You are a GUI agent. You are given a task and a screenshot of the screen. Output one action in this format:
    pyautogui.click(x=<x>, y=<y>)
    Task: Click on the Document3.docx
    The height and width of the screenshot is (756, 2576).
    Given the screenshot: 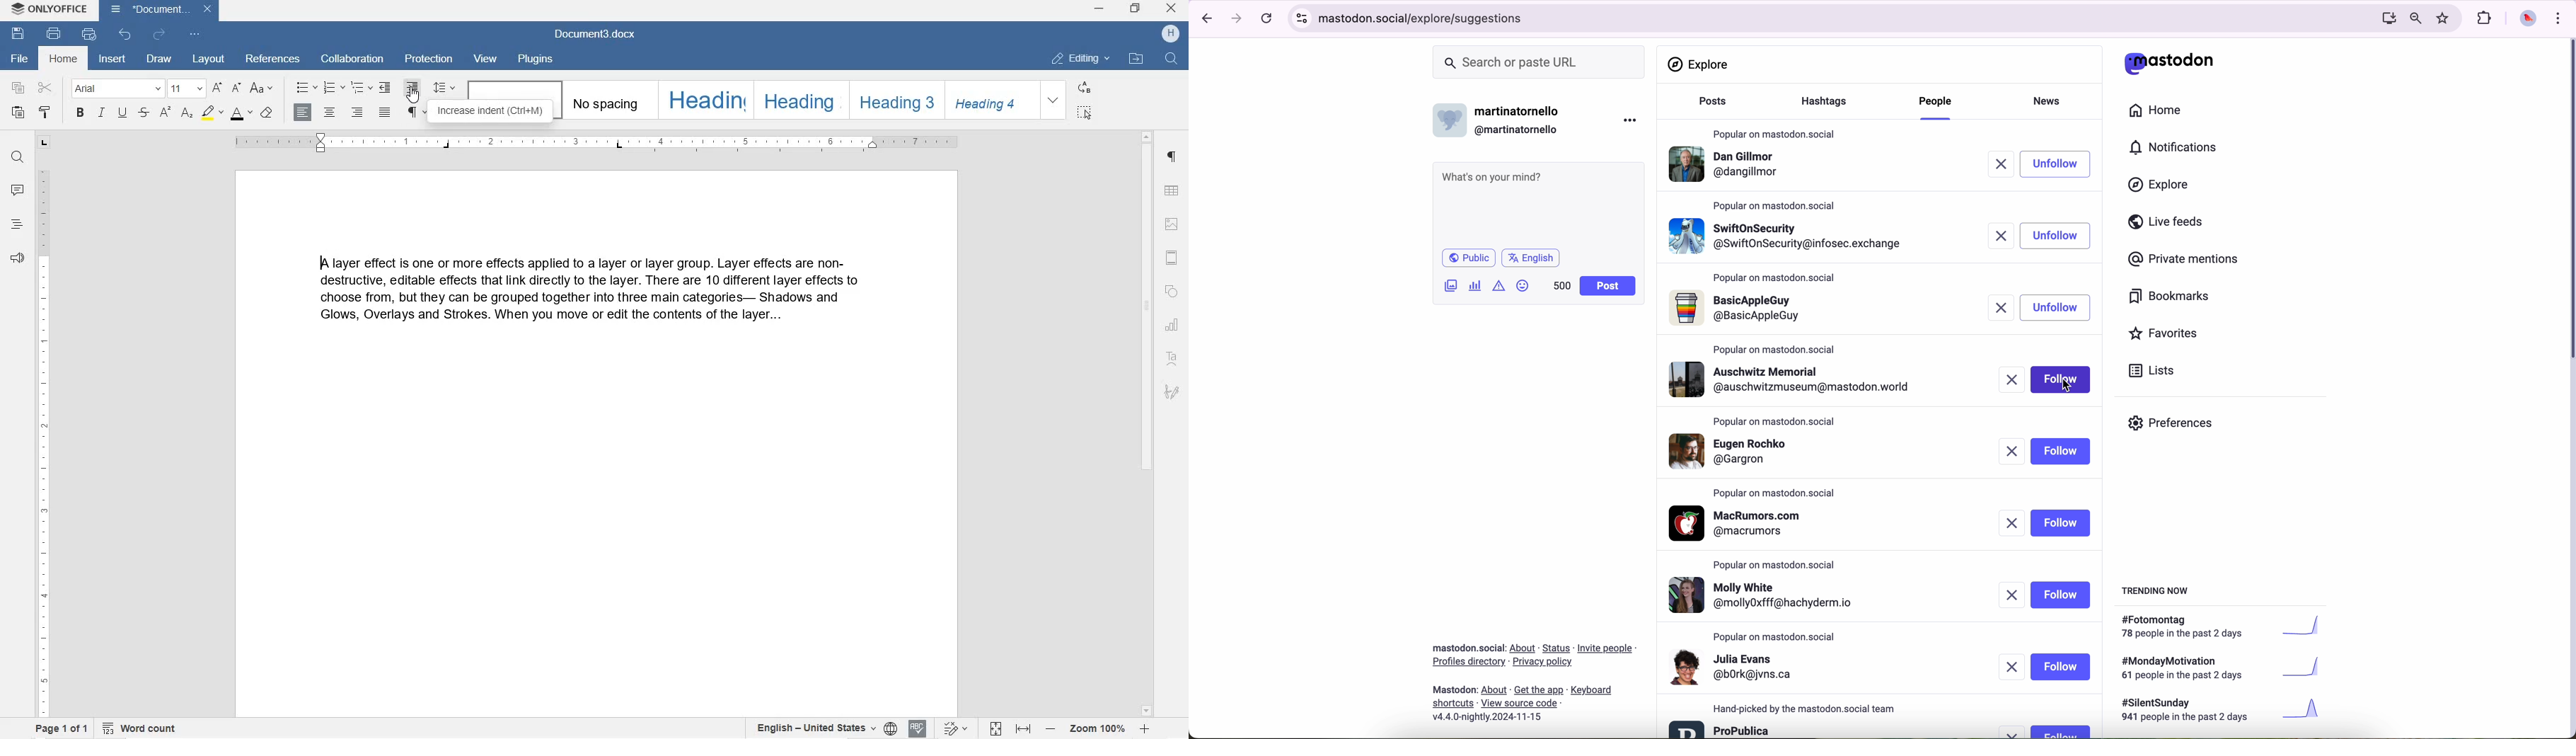 What is the action you would take?
    pyautogui.click(x=159, y=11)
    